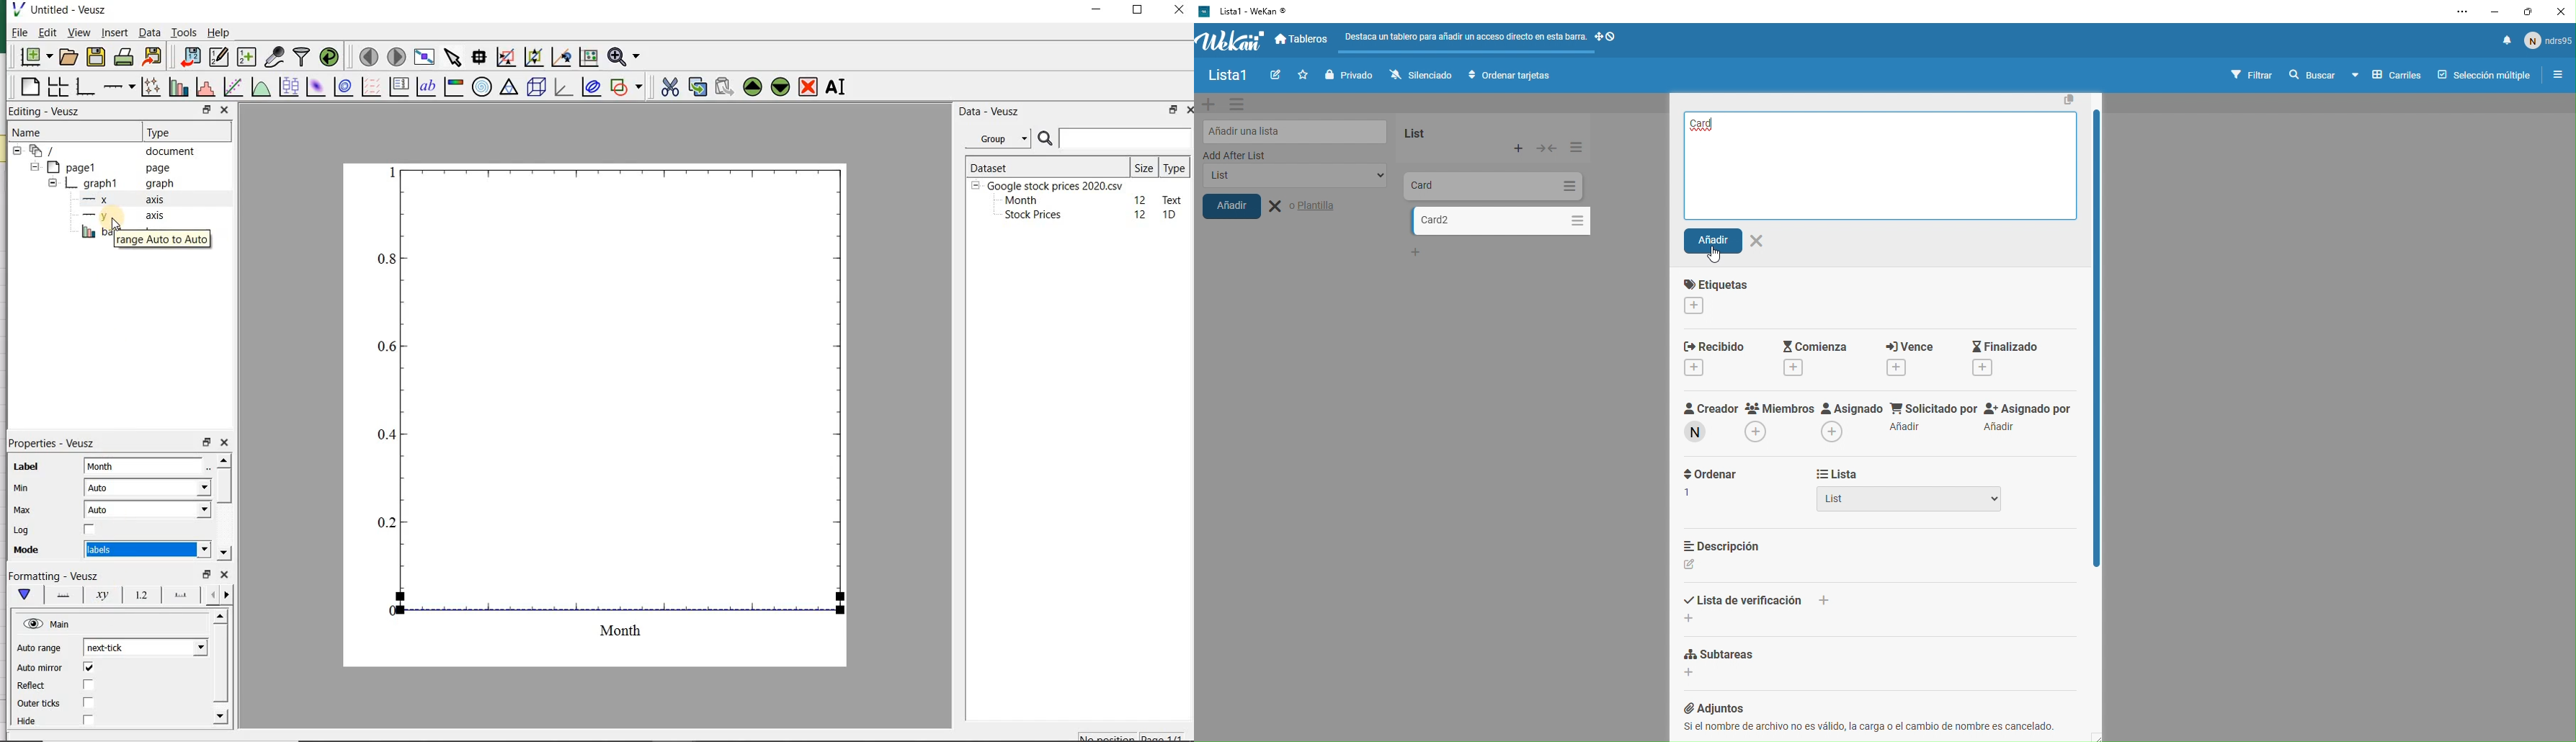 The image size is (2576, 756). What do you see at coordinates (2029, 419) in the screenshot?
I see `Assignado por` at bounding box center [2029, 419].